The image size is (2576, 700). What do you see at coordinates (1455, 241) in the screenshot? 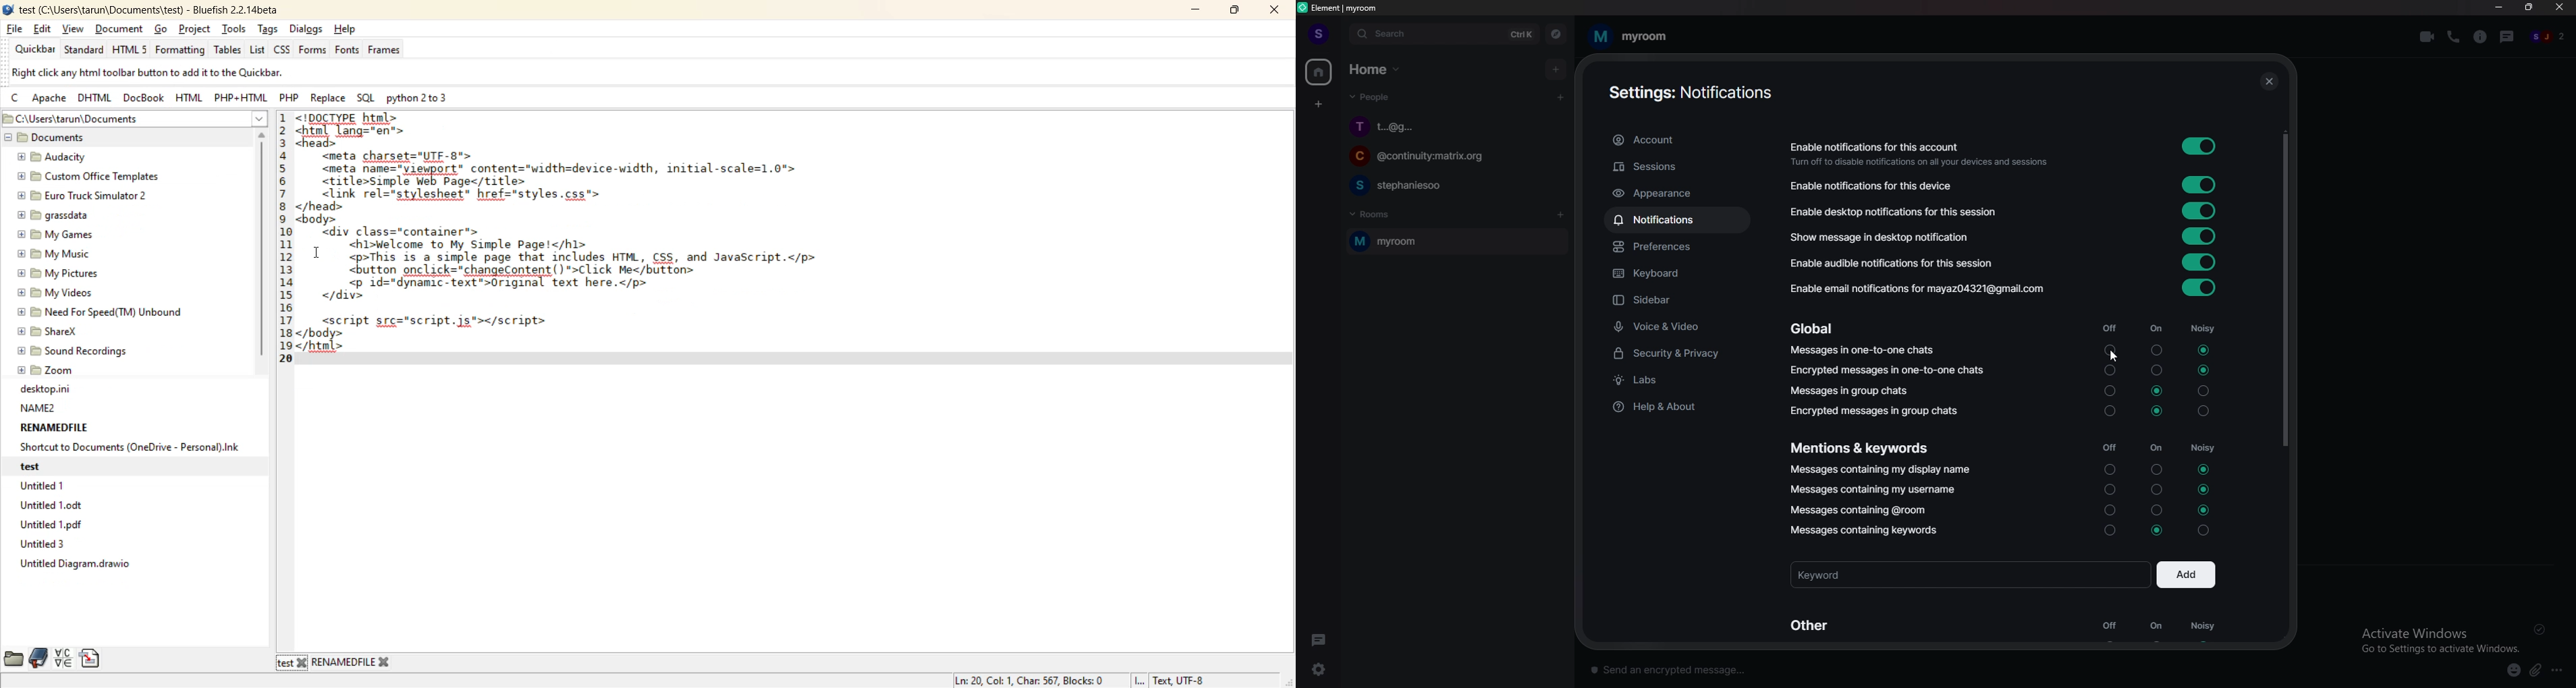
I see `room` at bounding box center [1455, 241].